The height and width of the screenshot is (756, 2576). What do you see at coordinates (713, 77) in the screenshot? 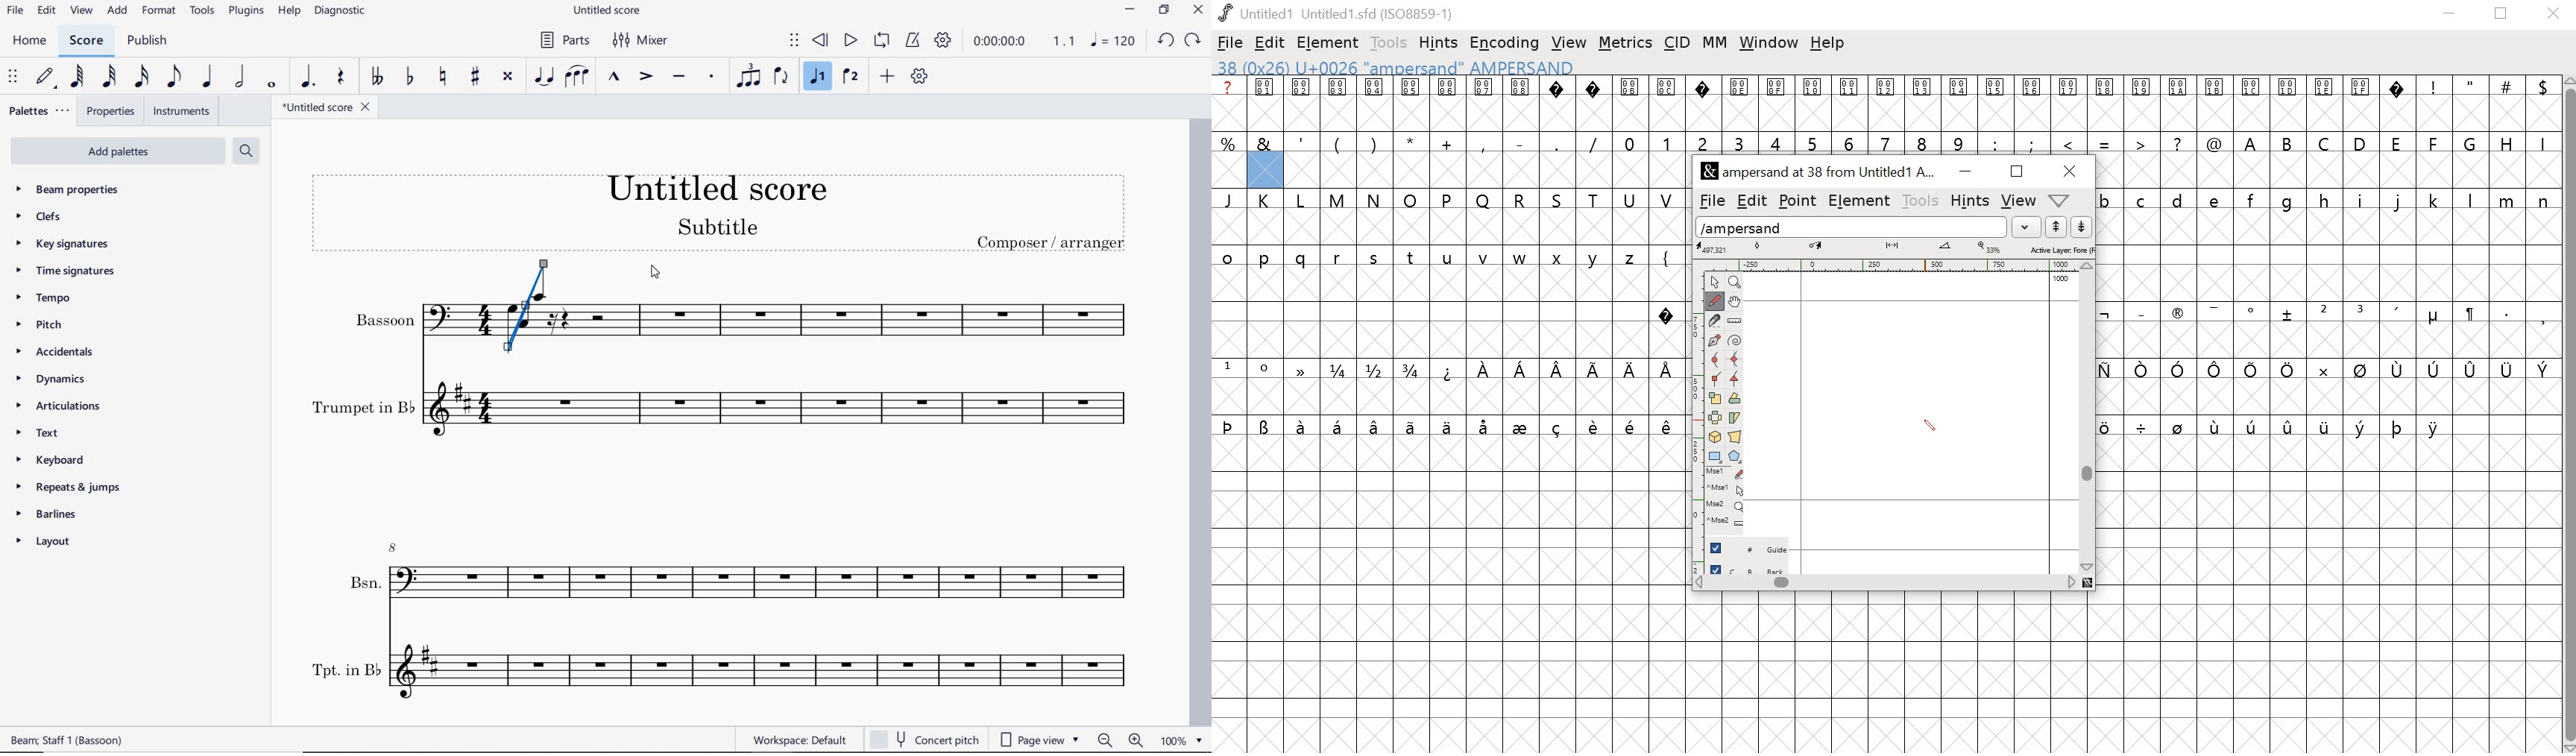
I see `staccato` at bounding box center [713, 77].